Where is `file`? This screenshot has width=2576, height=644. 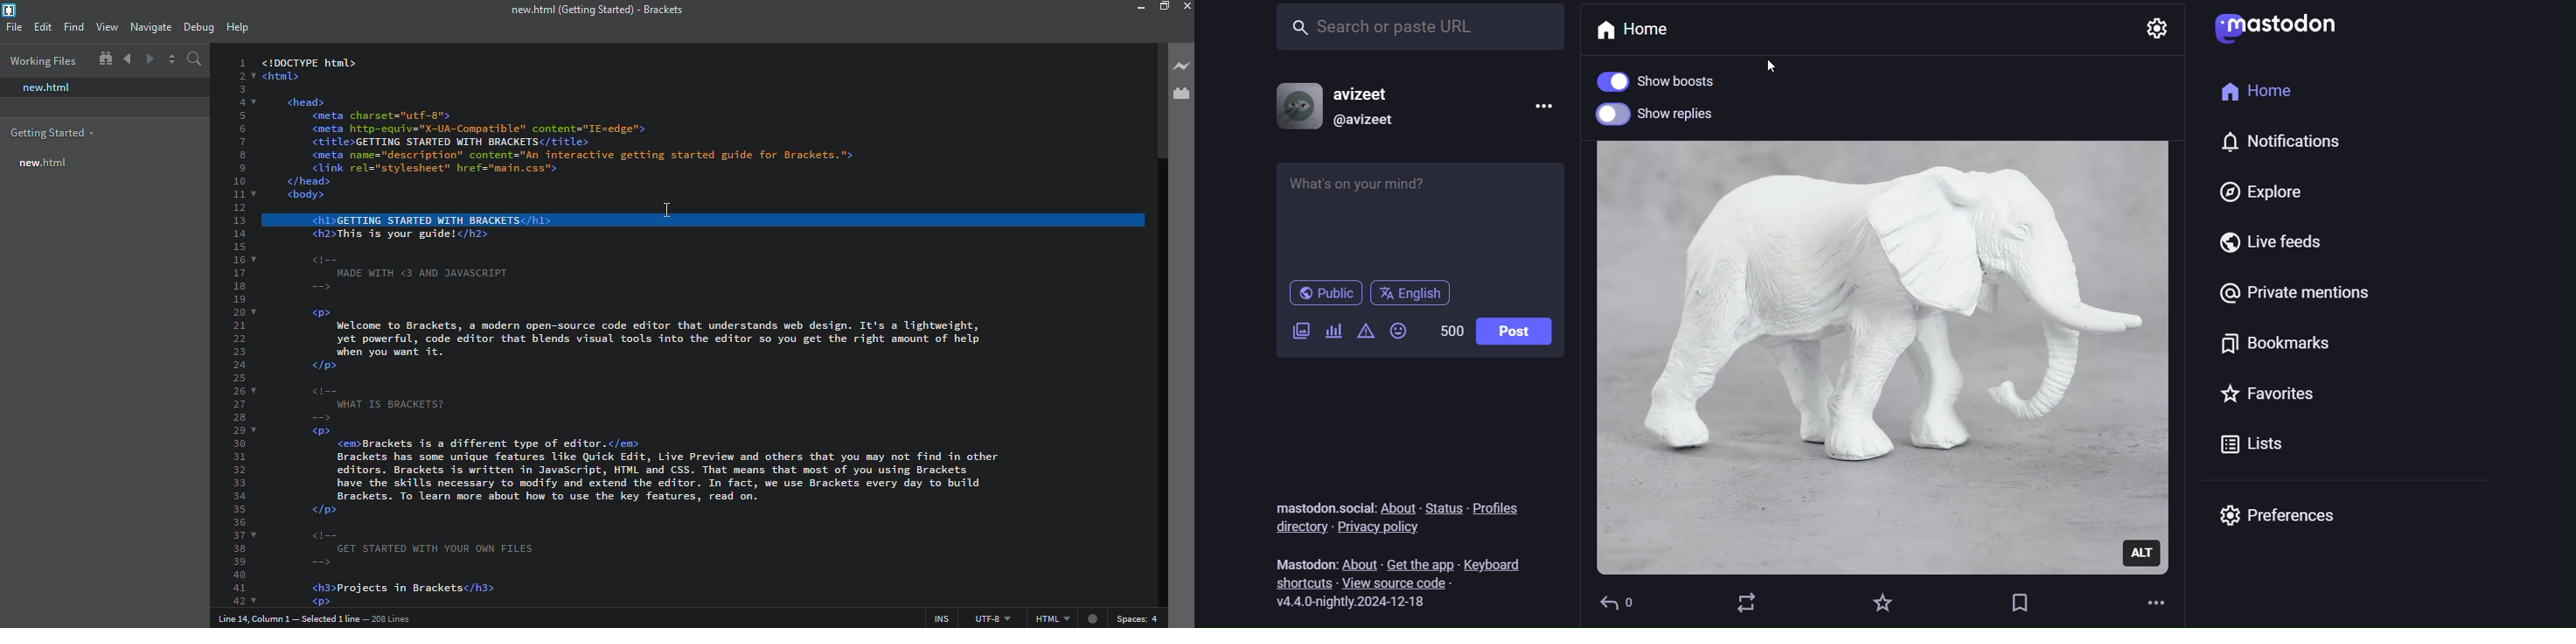
file is located at coordinates (15, 26).